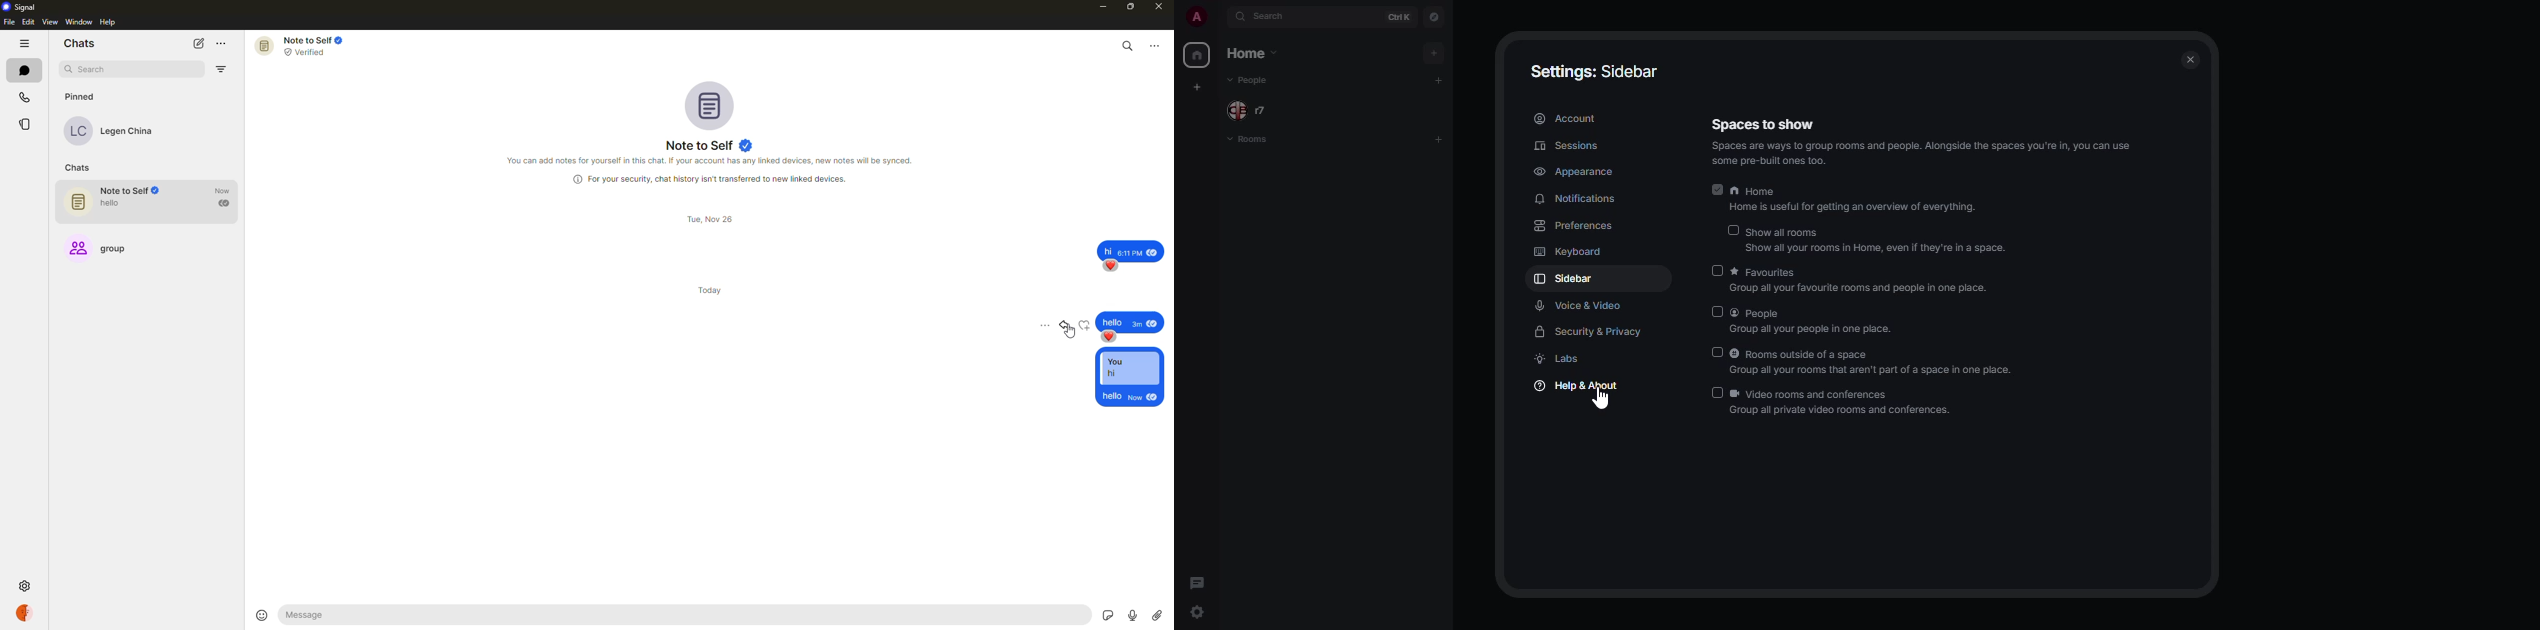  I want to click on people group all your people in one place, so click(1822, 321).